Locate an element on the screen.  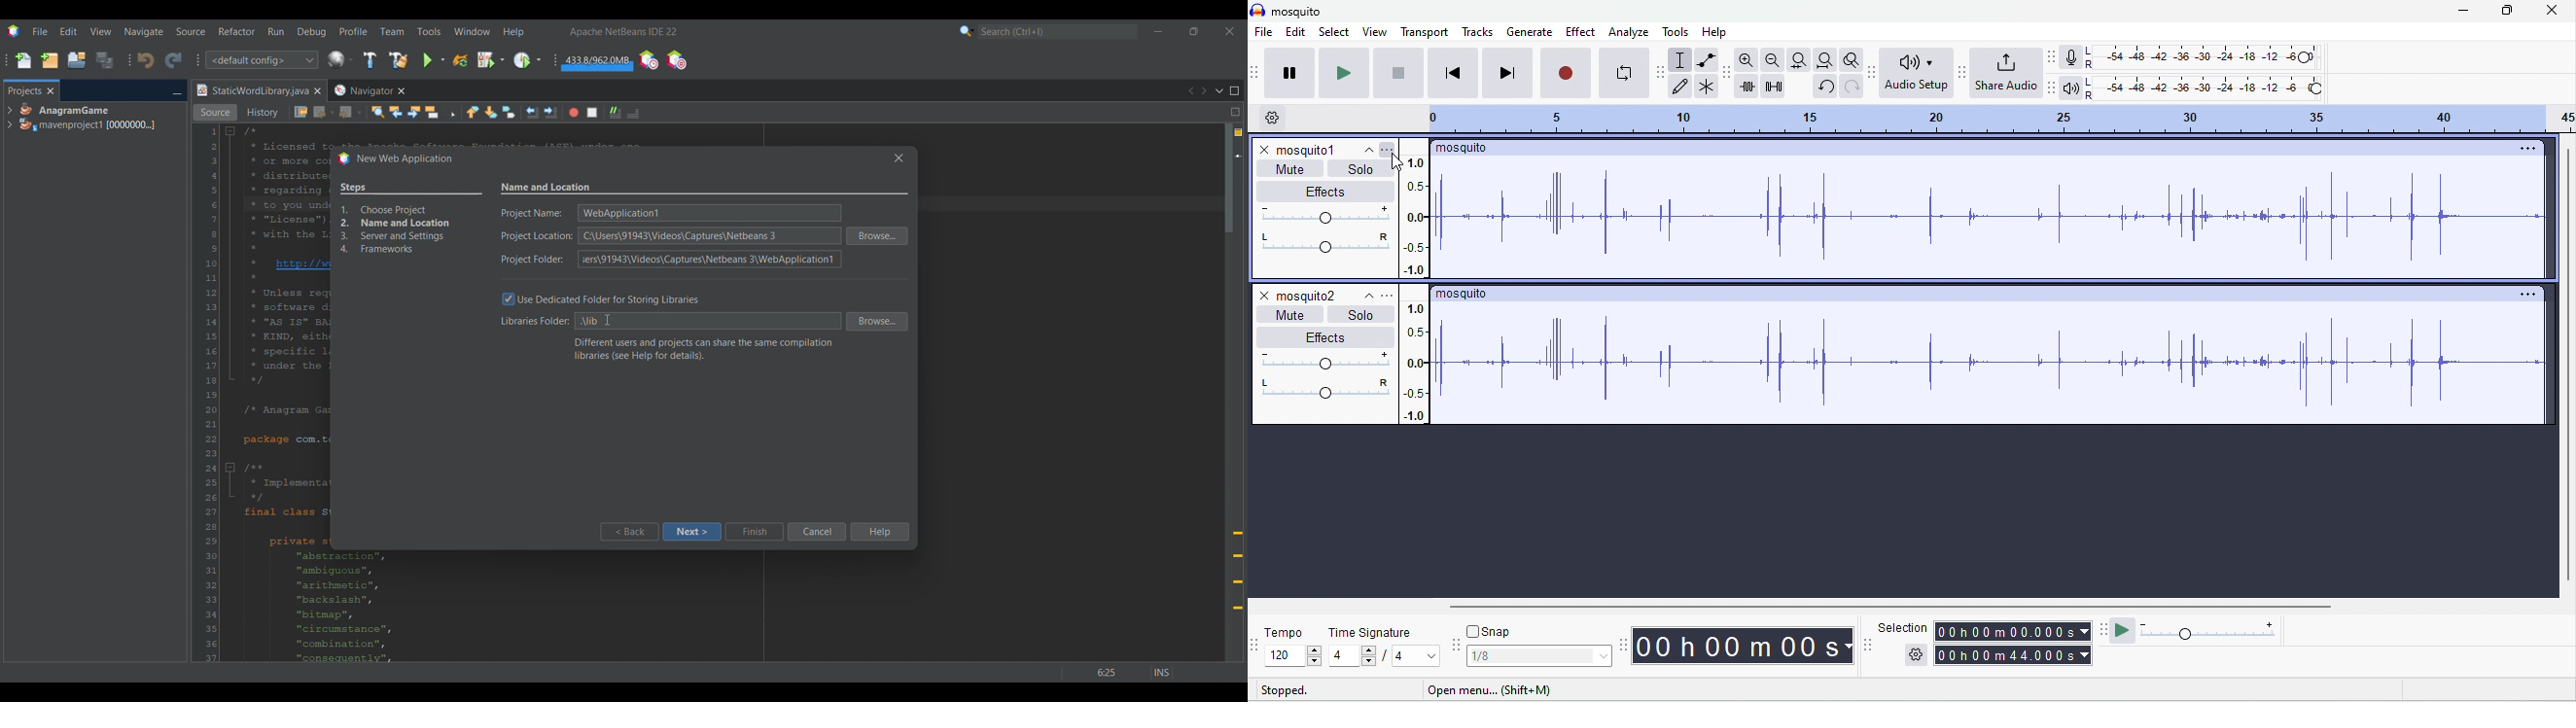
recording level is located at coordinates (2201, 56).